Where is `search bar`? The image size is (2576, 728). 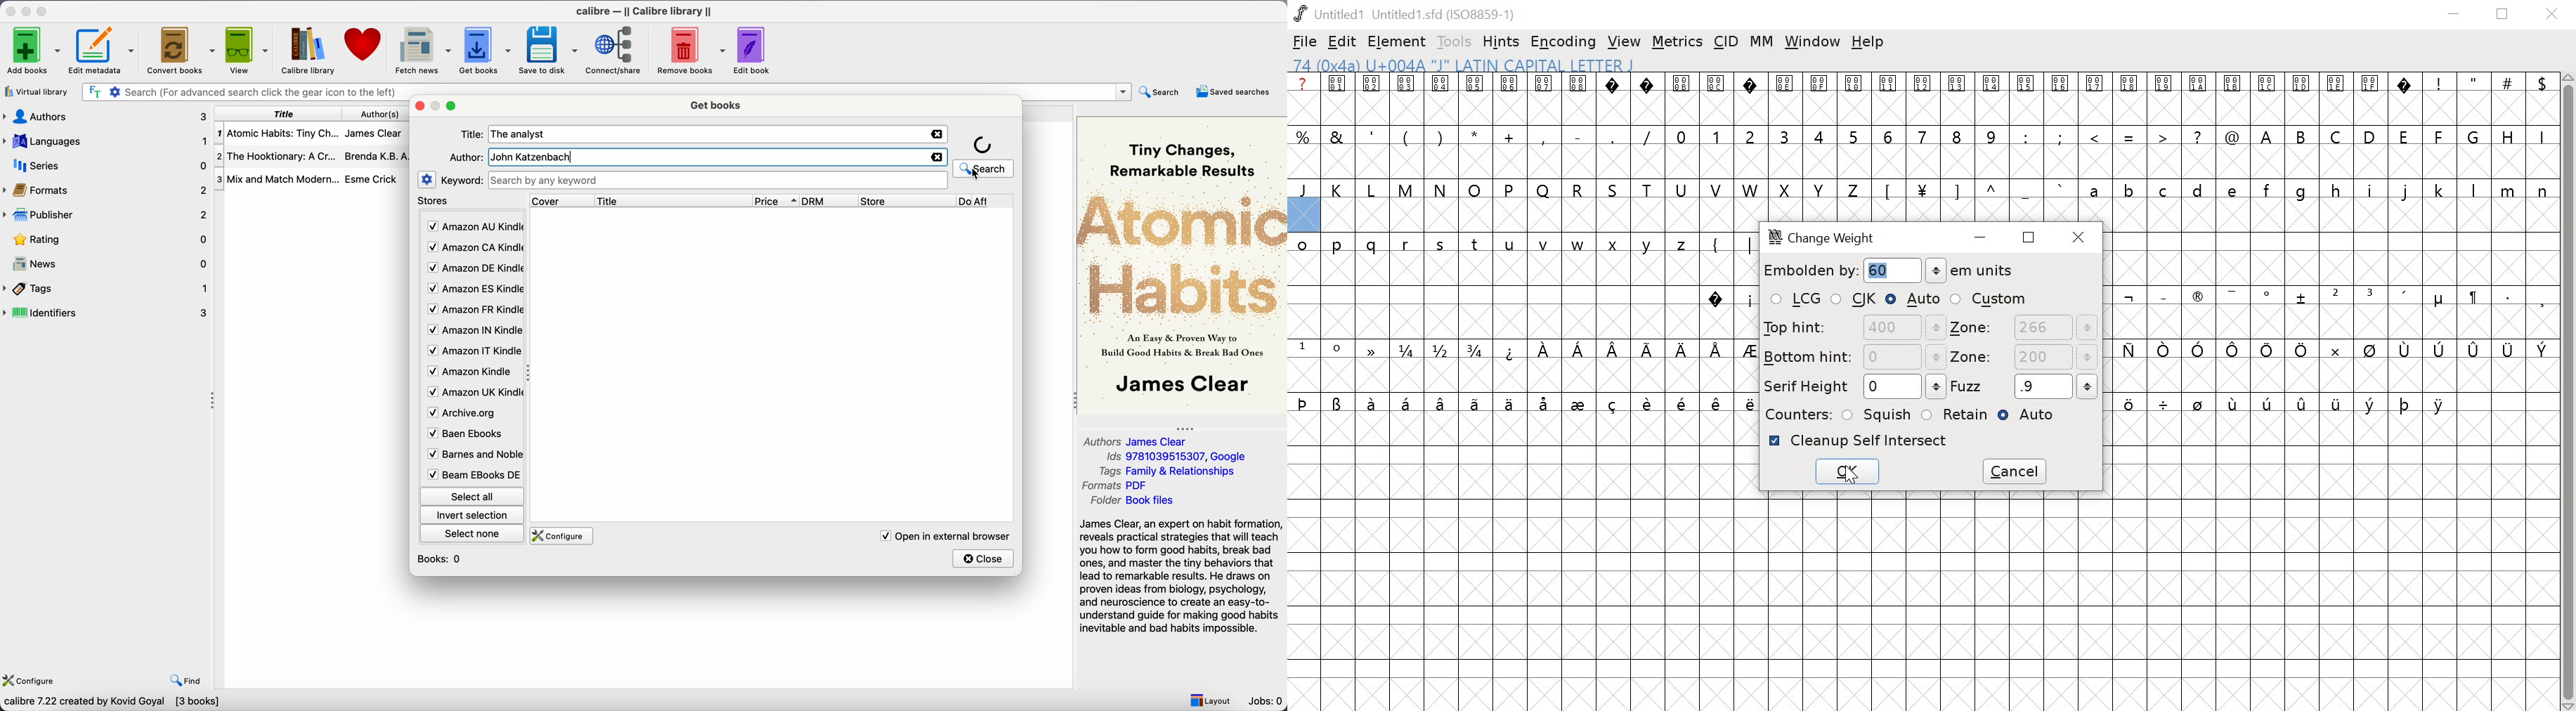
search bar is located at coordinates (718, 180).